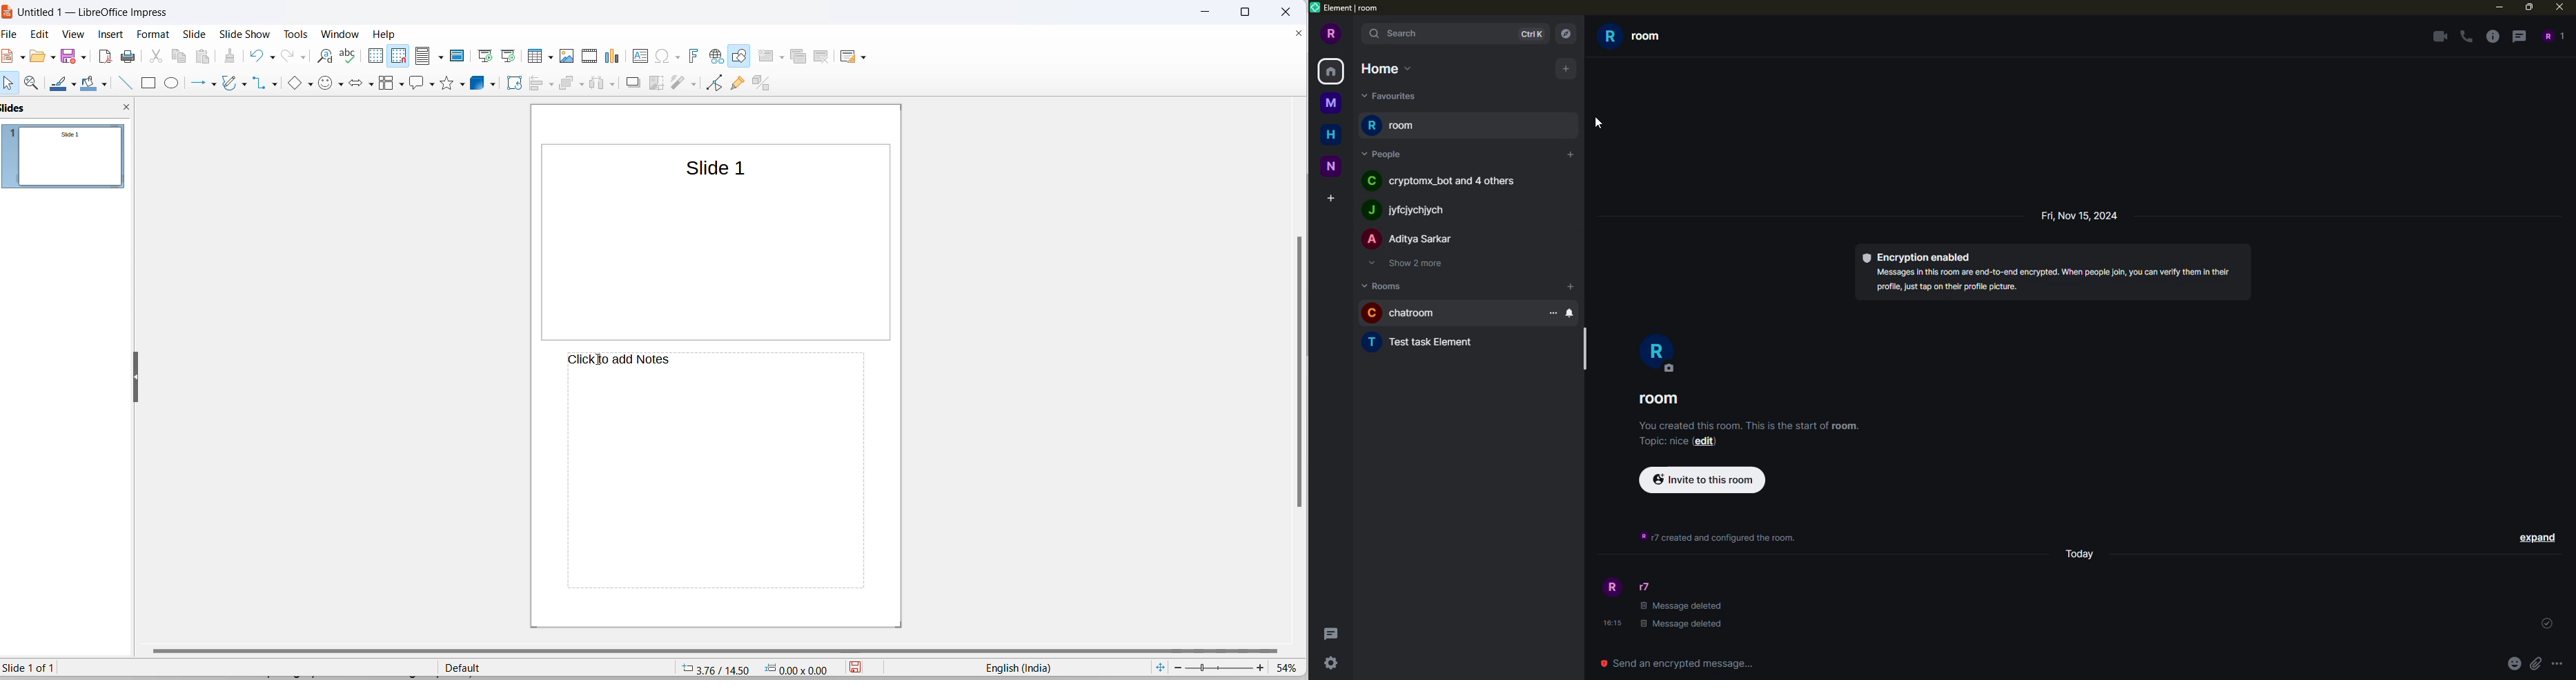 The height and width of the screenshot is (700, 2576). Describe the element at coordinates (534, 57) in the screenshot. I see `insert table` at that location.